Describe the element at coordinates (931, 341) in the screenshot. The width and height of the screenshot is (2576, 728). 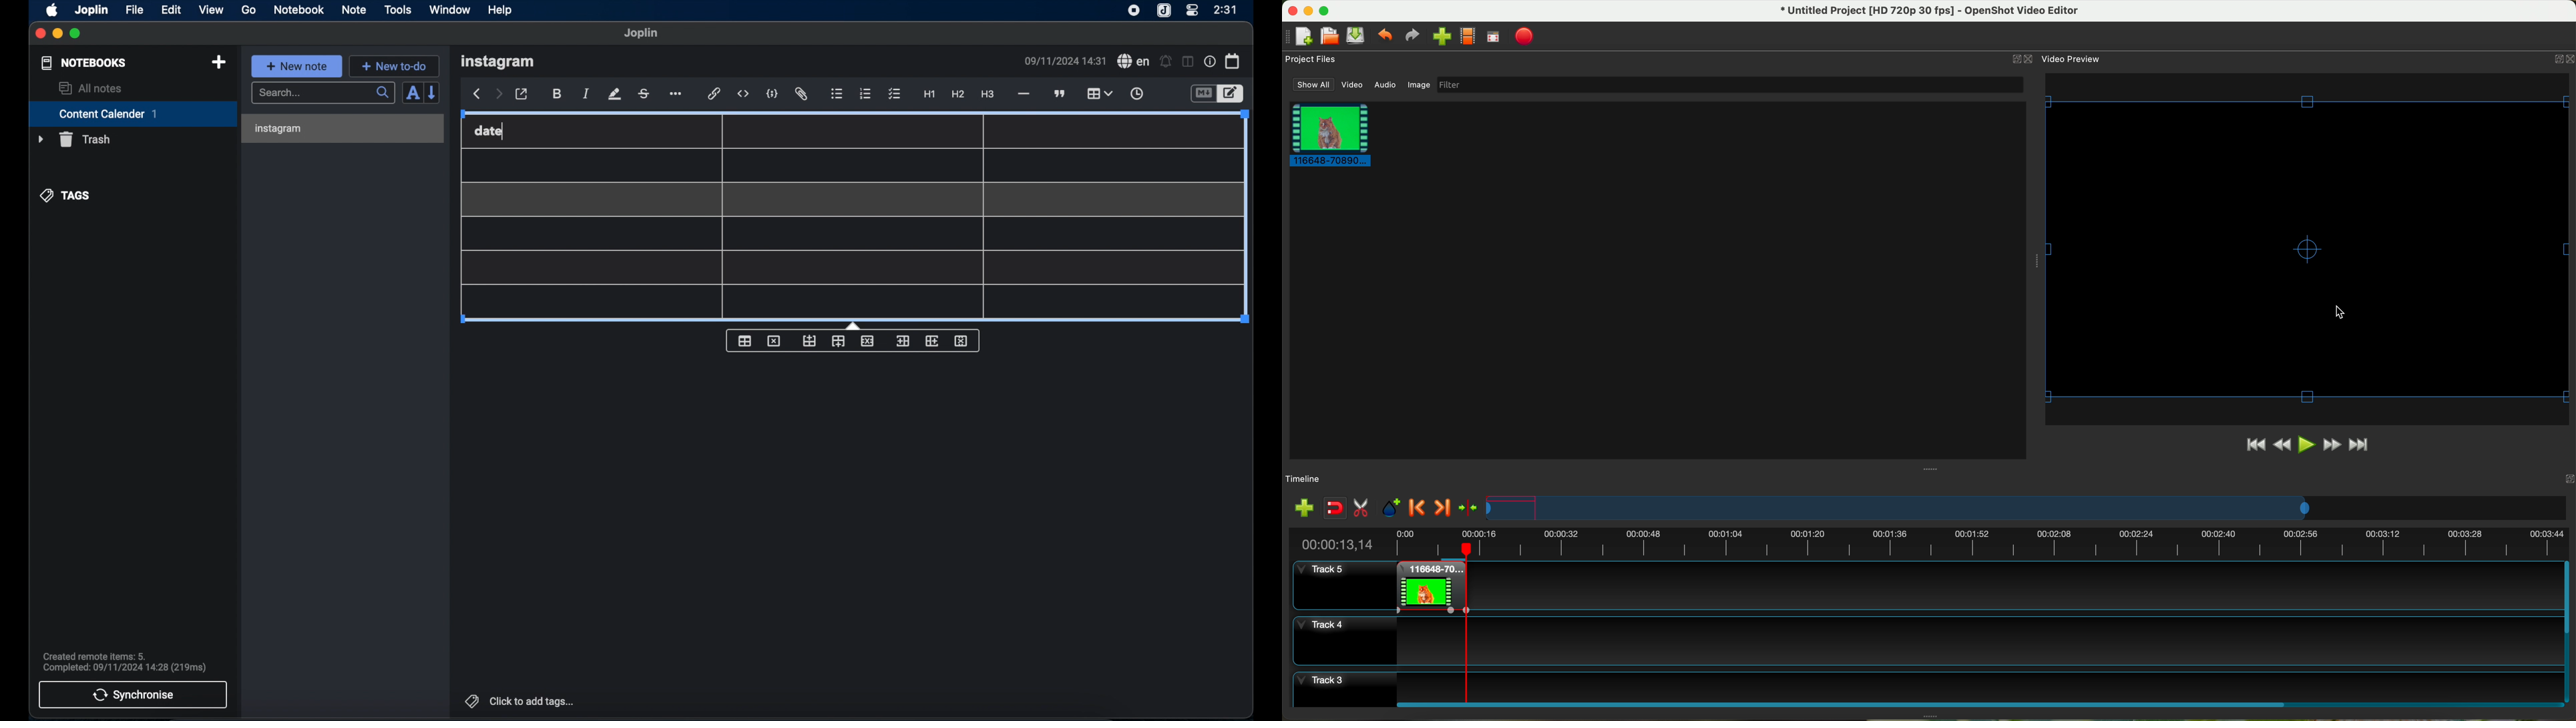
I see `insert column after` at that location.